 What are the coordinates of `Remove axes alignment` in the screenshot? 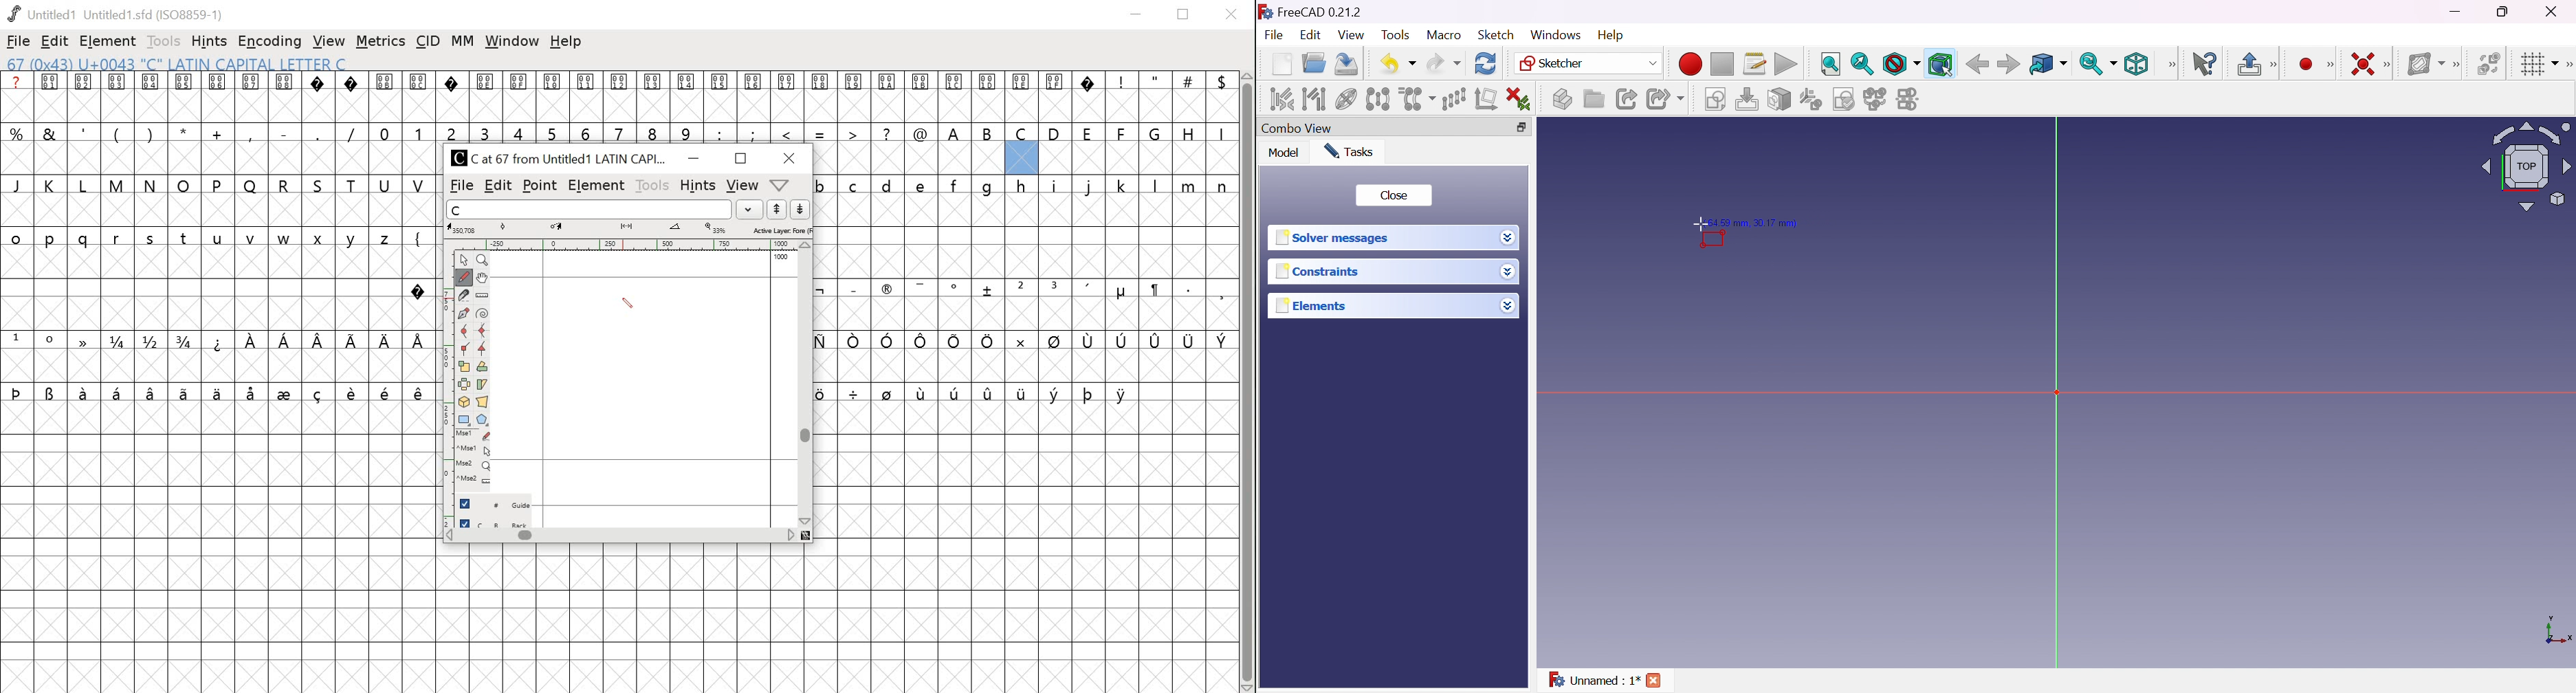 It's located at (1485, 100).